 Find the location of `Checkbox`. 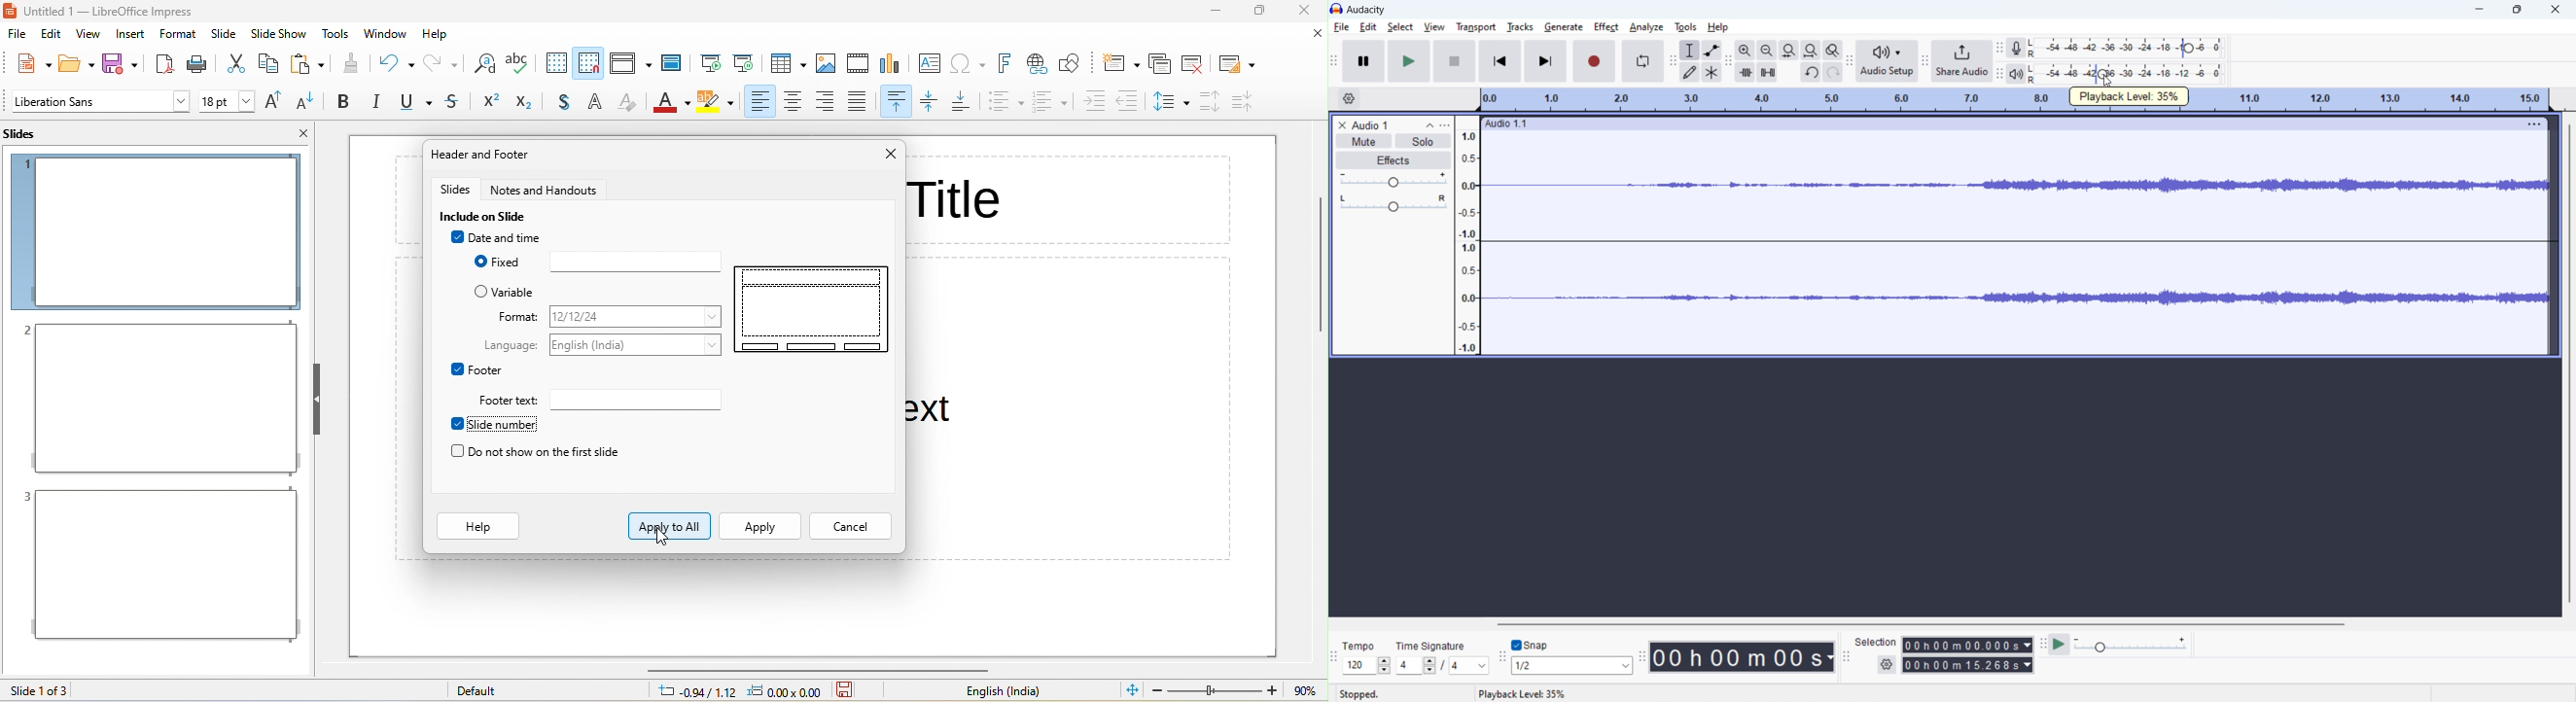

Checkbox is located at coordinates (477, 262).